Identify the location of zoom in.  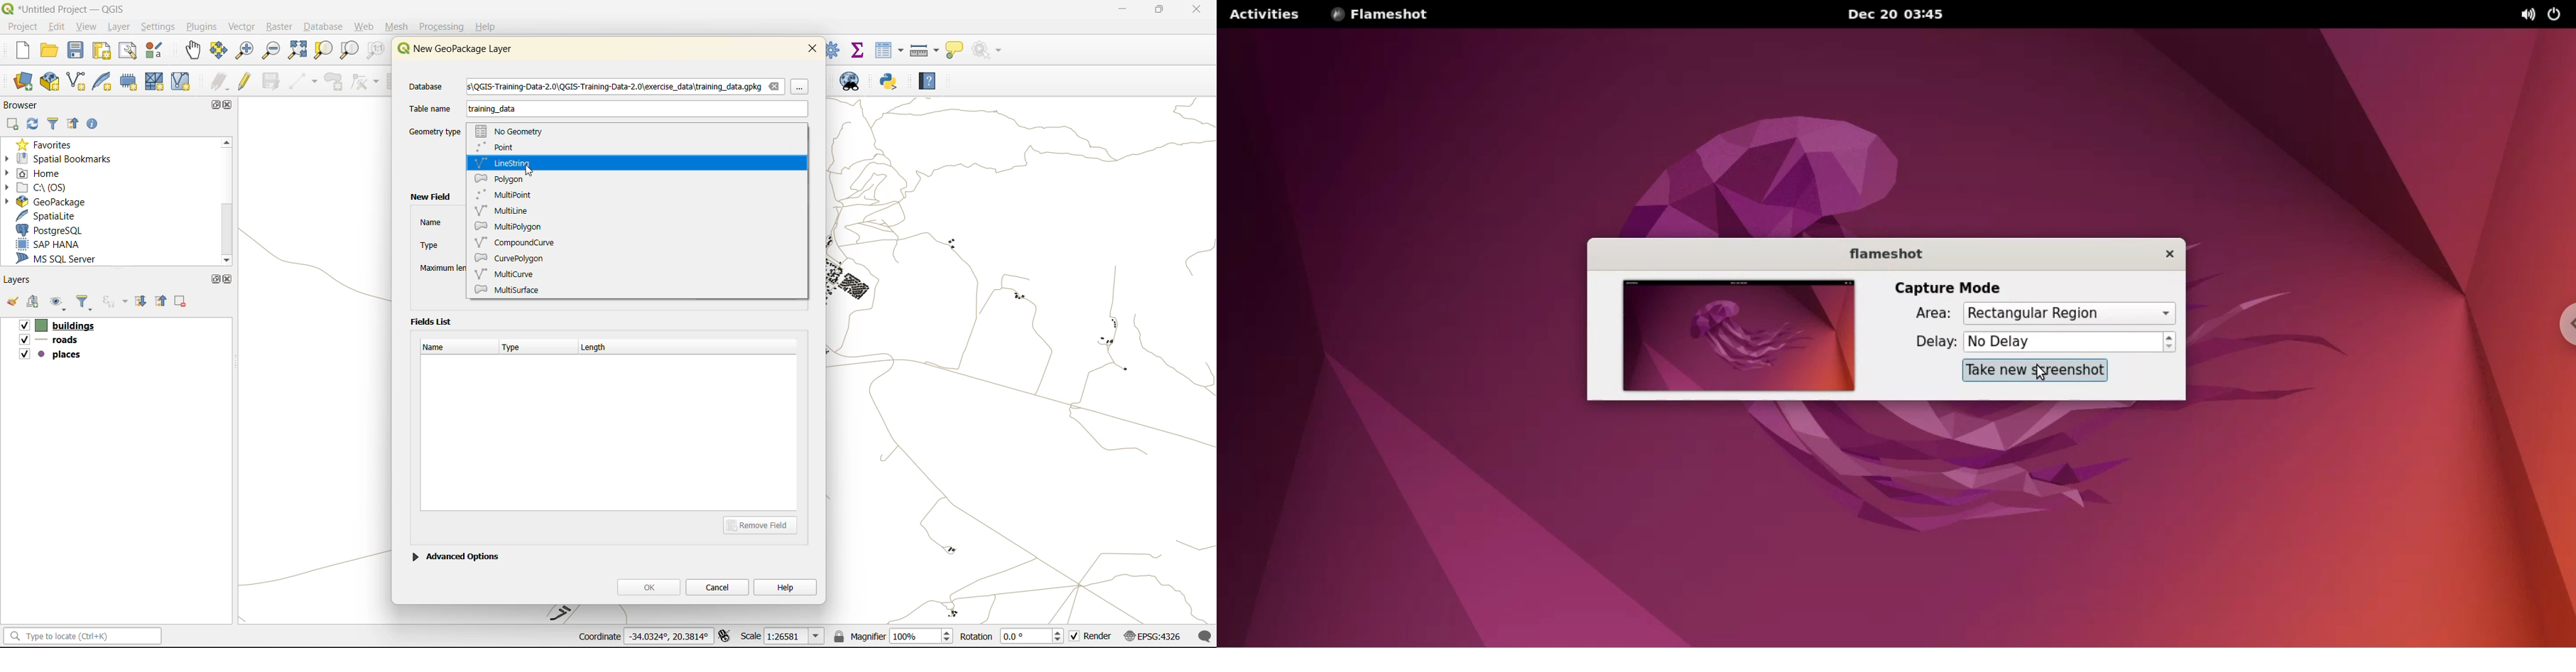
(243, 49).